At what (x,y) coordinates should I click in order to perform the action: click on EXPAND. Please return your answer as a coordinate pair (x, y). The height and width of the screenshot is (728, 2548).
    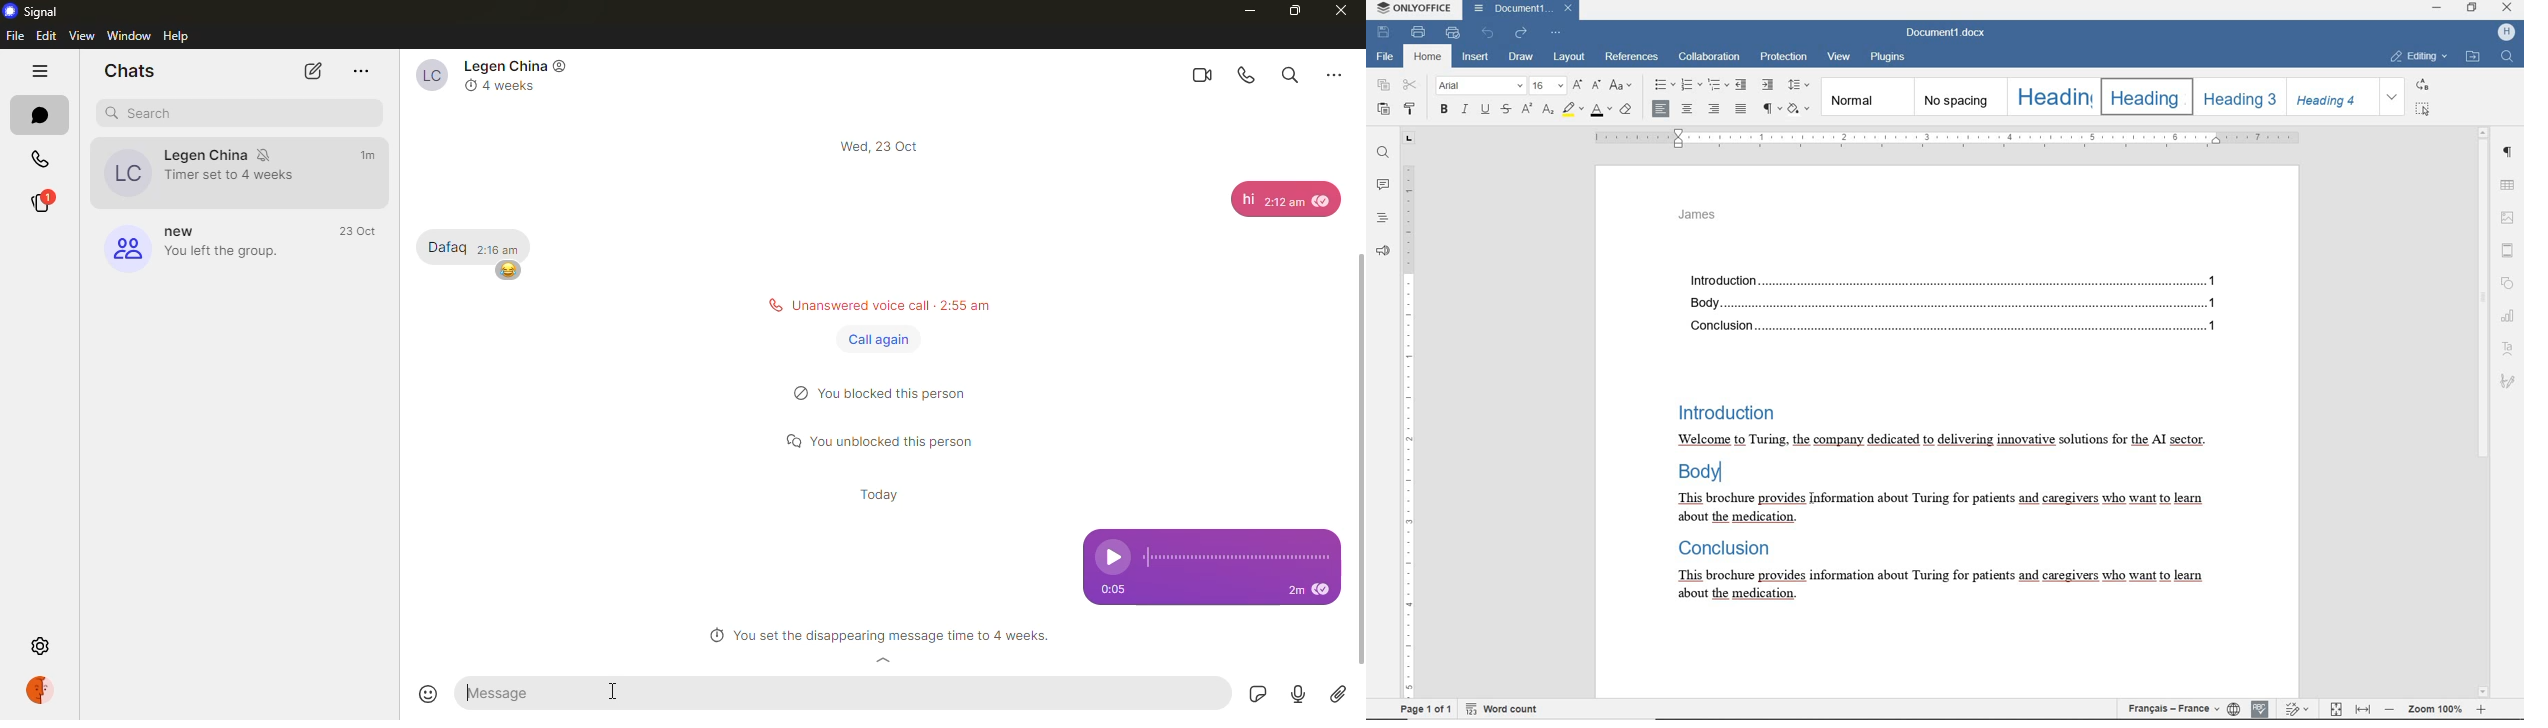
    Looking at the image, I should click on (2393, 97).